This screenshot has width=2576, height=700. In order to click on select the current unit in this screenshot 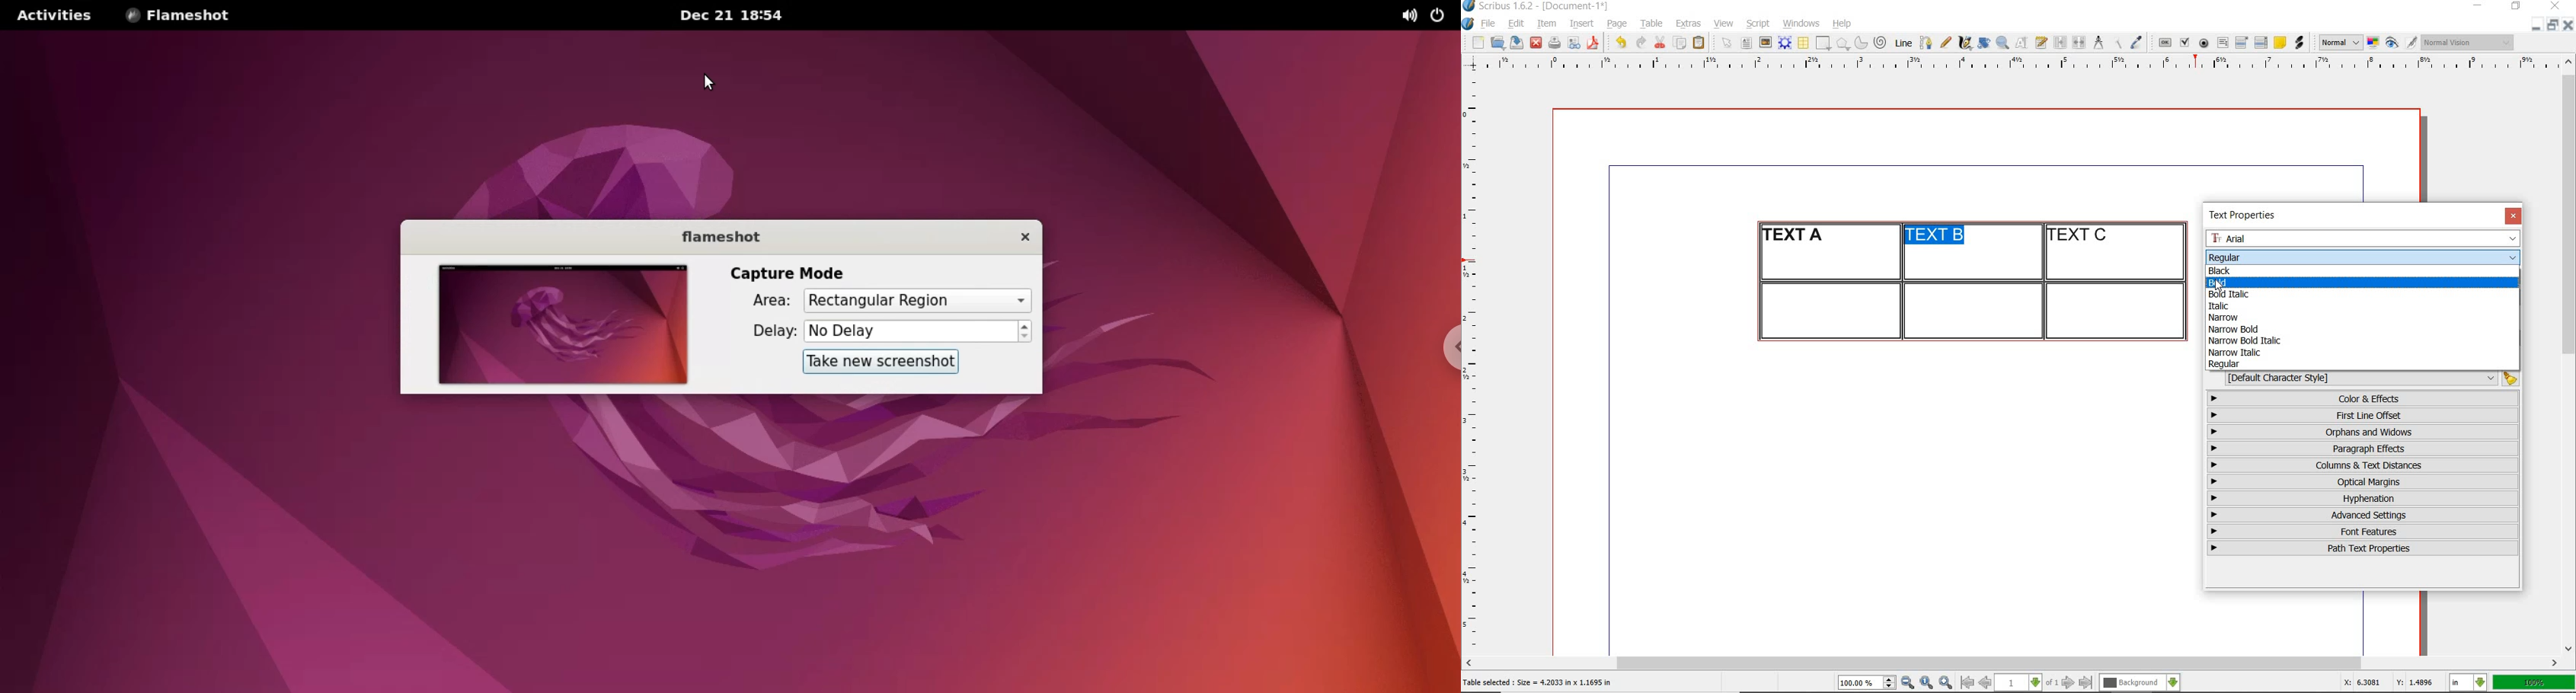, I will do `click(2469, 683)`.